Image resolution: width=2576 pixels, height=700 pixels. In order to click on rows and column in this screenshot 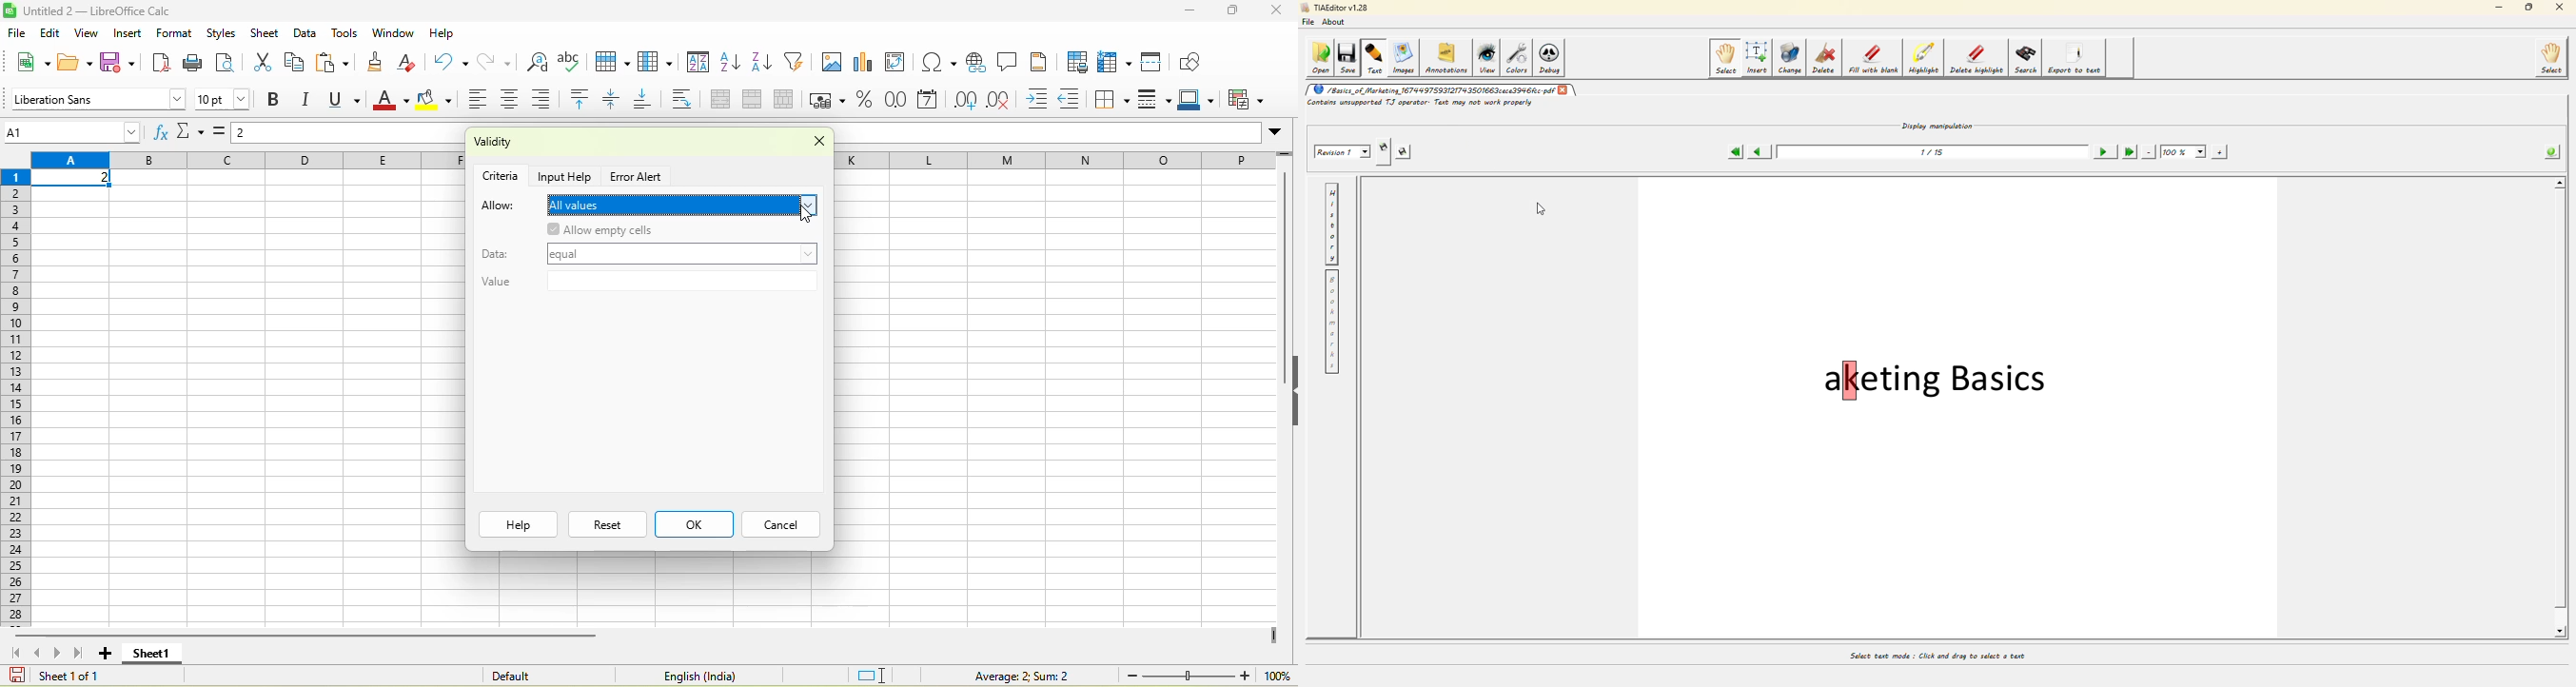, I will do `click(1116, 62)`.